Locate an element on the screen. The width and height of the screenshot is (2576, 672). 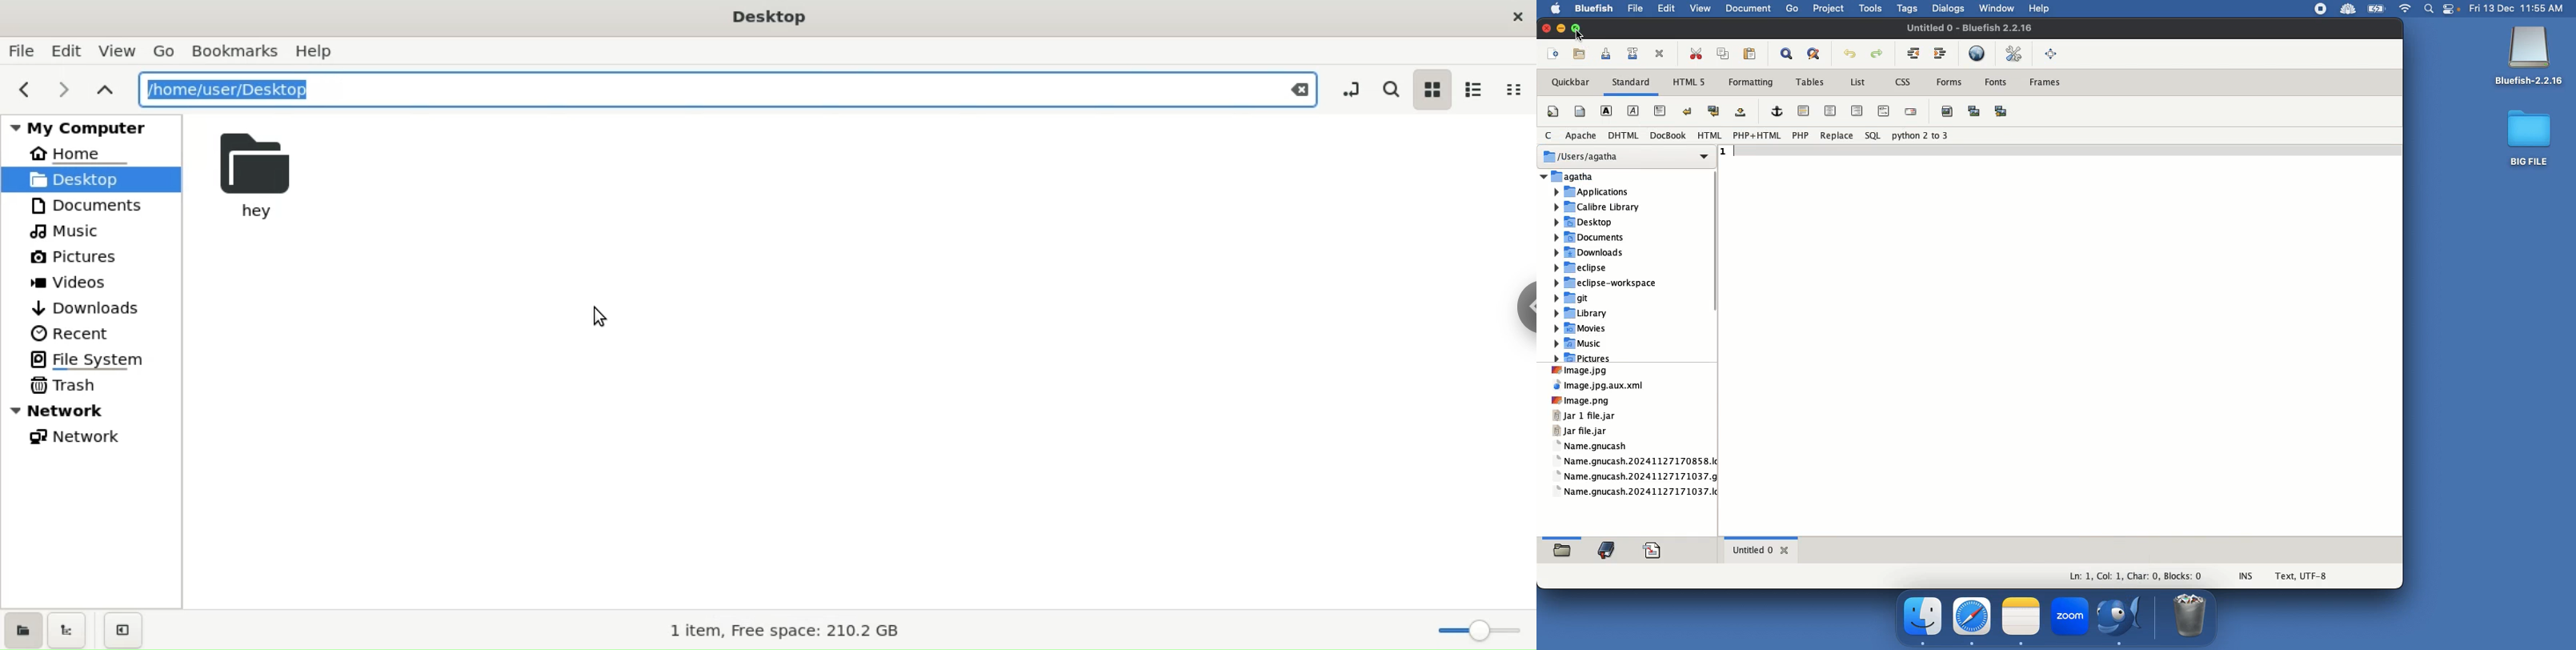
Full screen is located at coordinates (2053, 55).